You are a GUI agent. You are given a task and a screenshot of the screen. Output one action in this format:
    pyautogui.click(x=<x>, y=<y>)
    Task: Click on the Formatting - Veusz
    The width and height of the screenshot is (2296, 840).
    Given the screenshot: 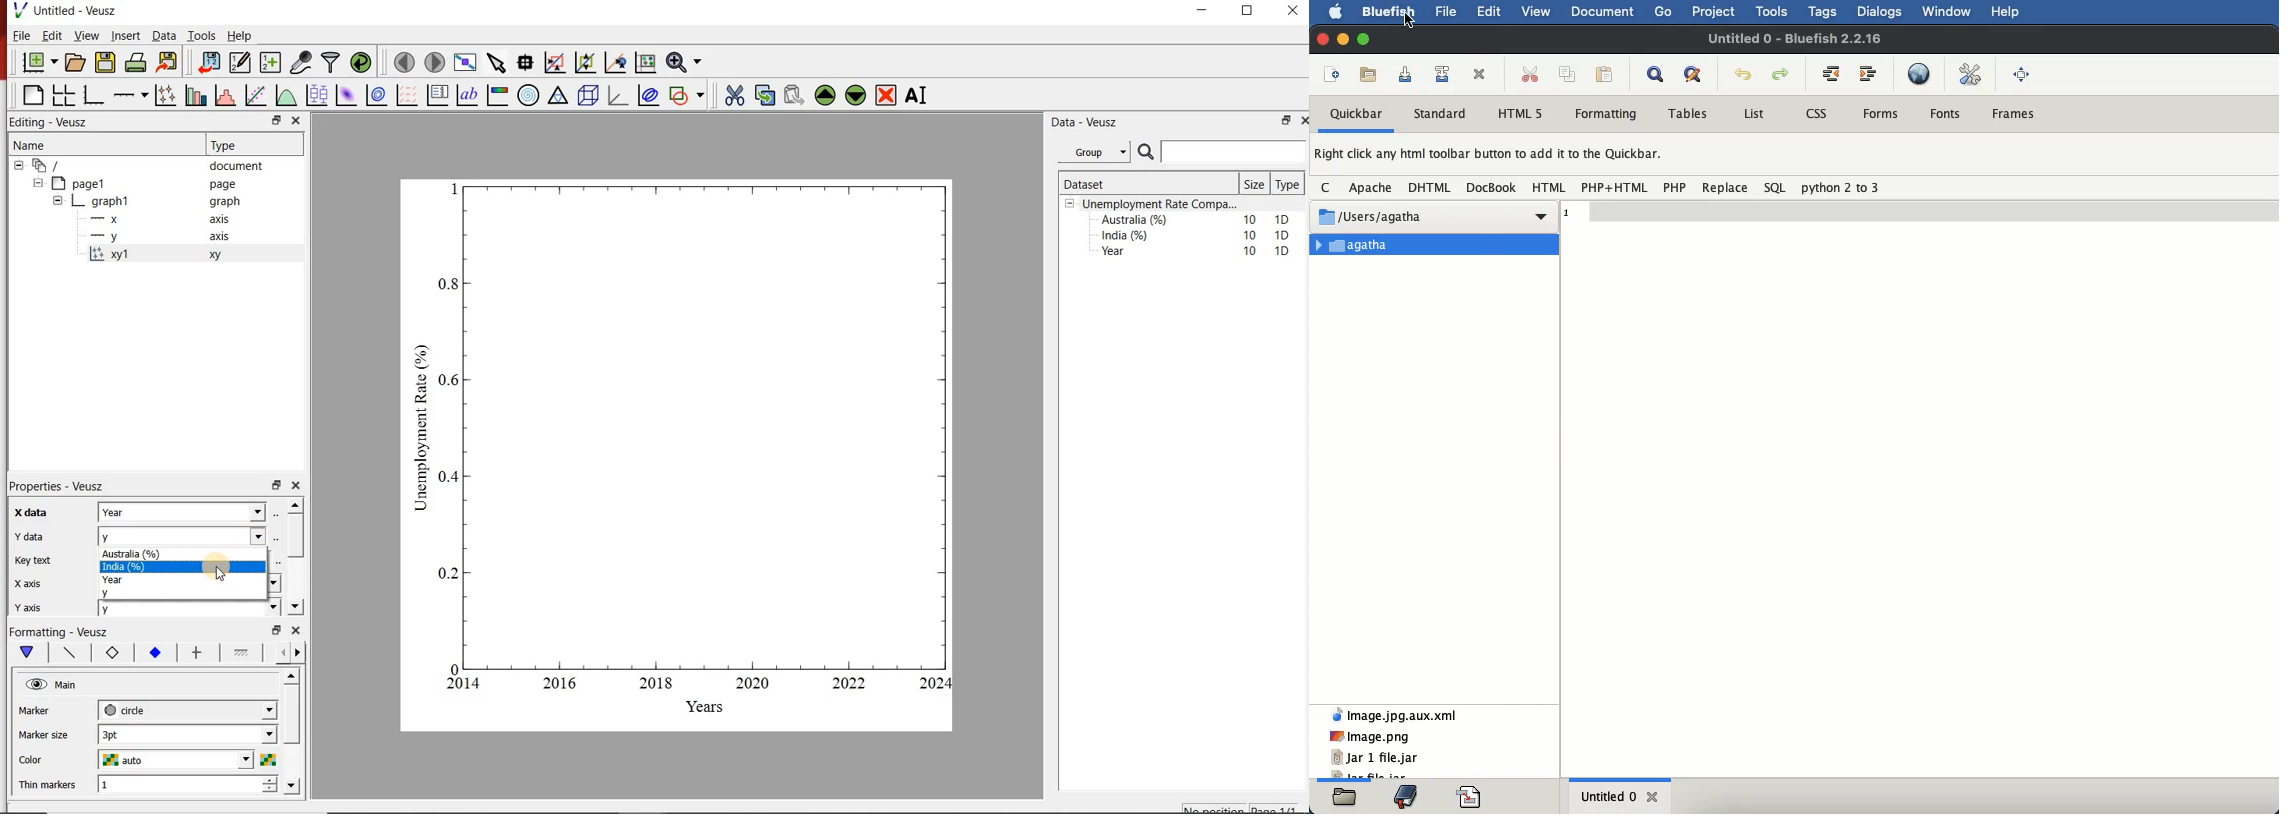 What is the action you would take?
    pyautogui.click(x=58, y=630)
    